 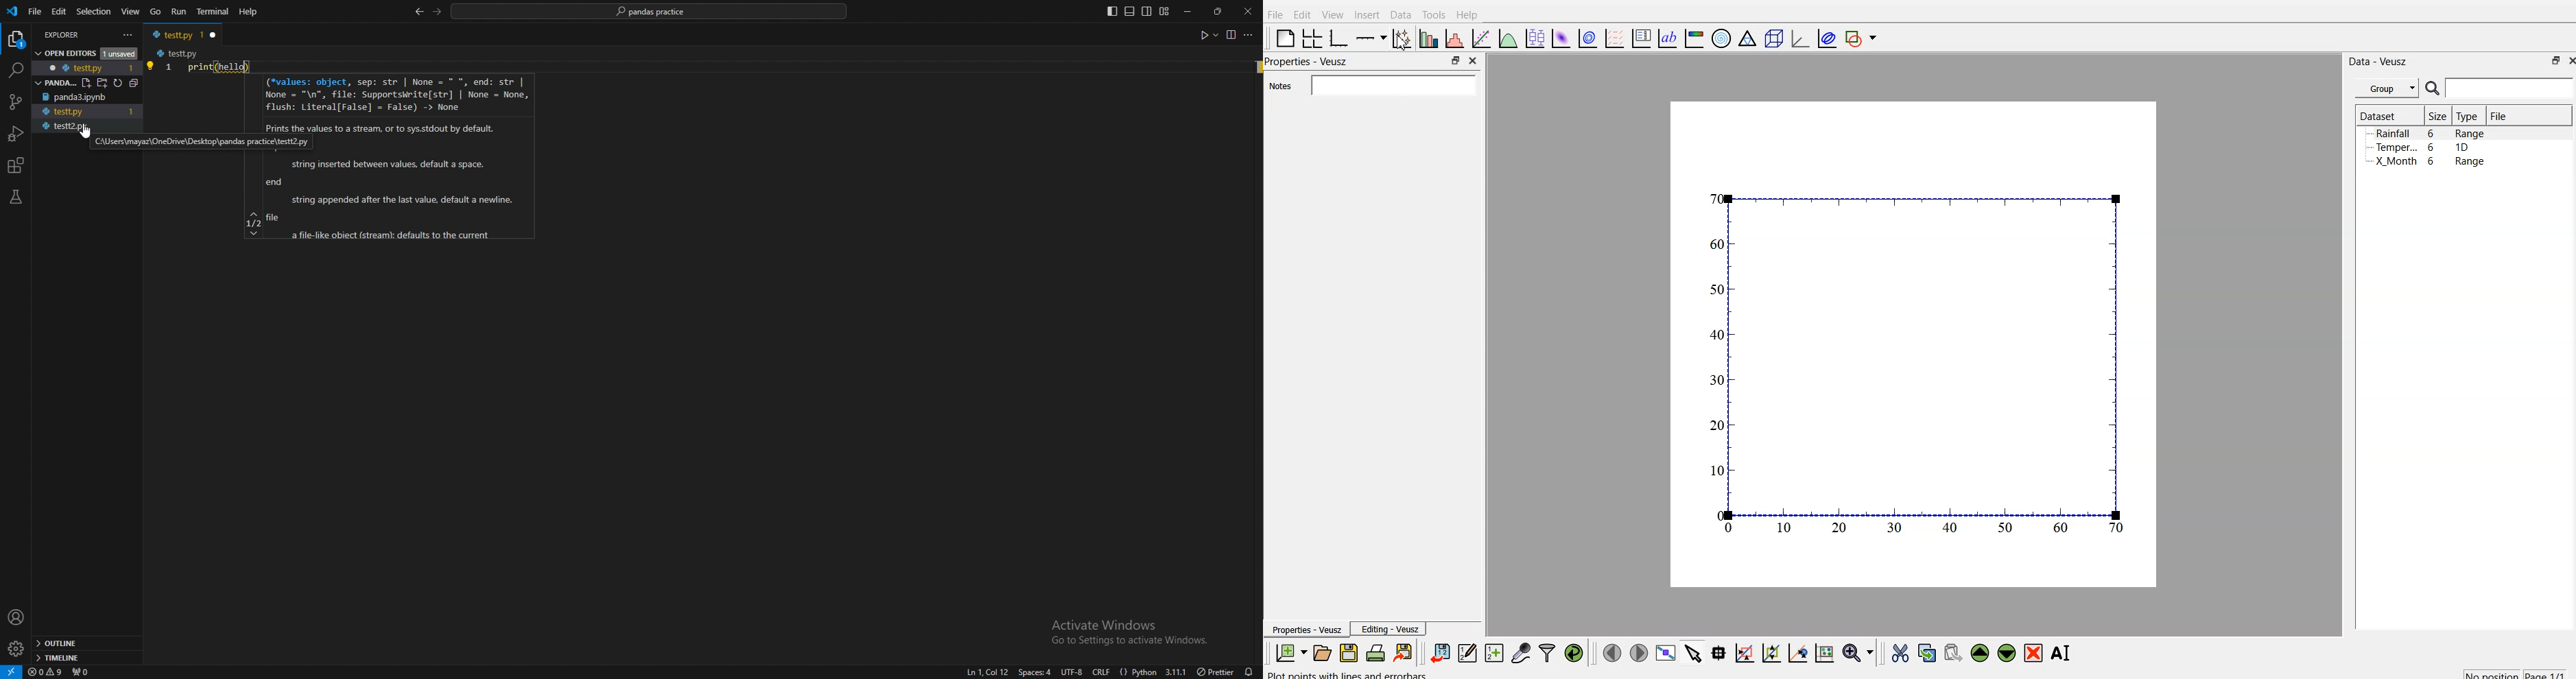 I want to click on plot function, so click(x=1508, y=39).